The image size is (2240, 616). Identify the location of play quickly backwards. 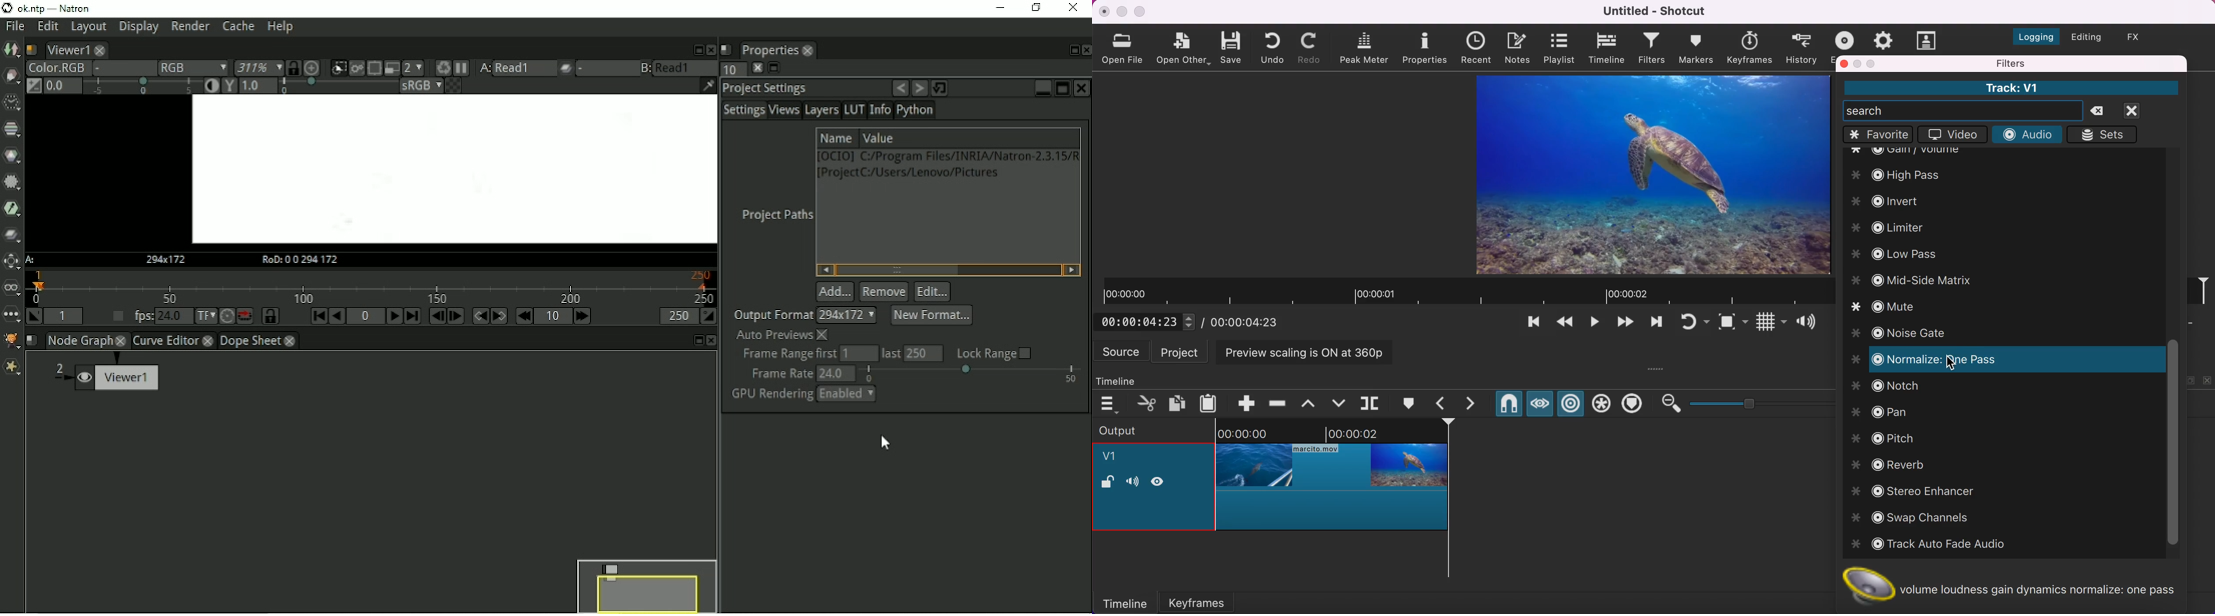
(1564, 324).